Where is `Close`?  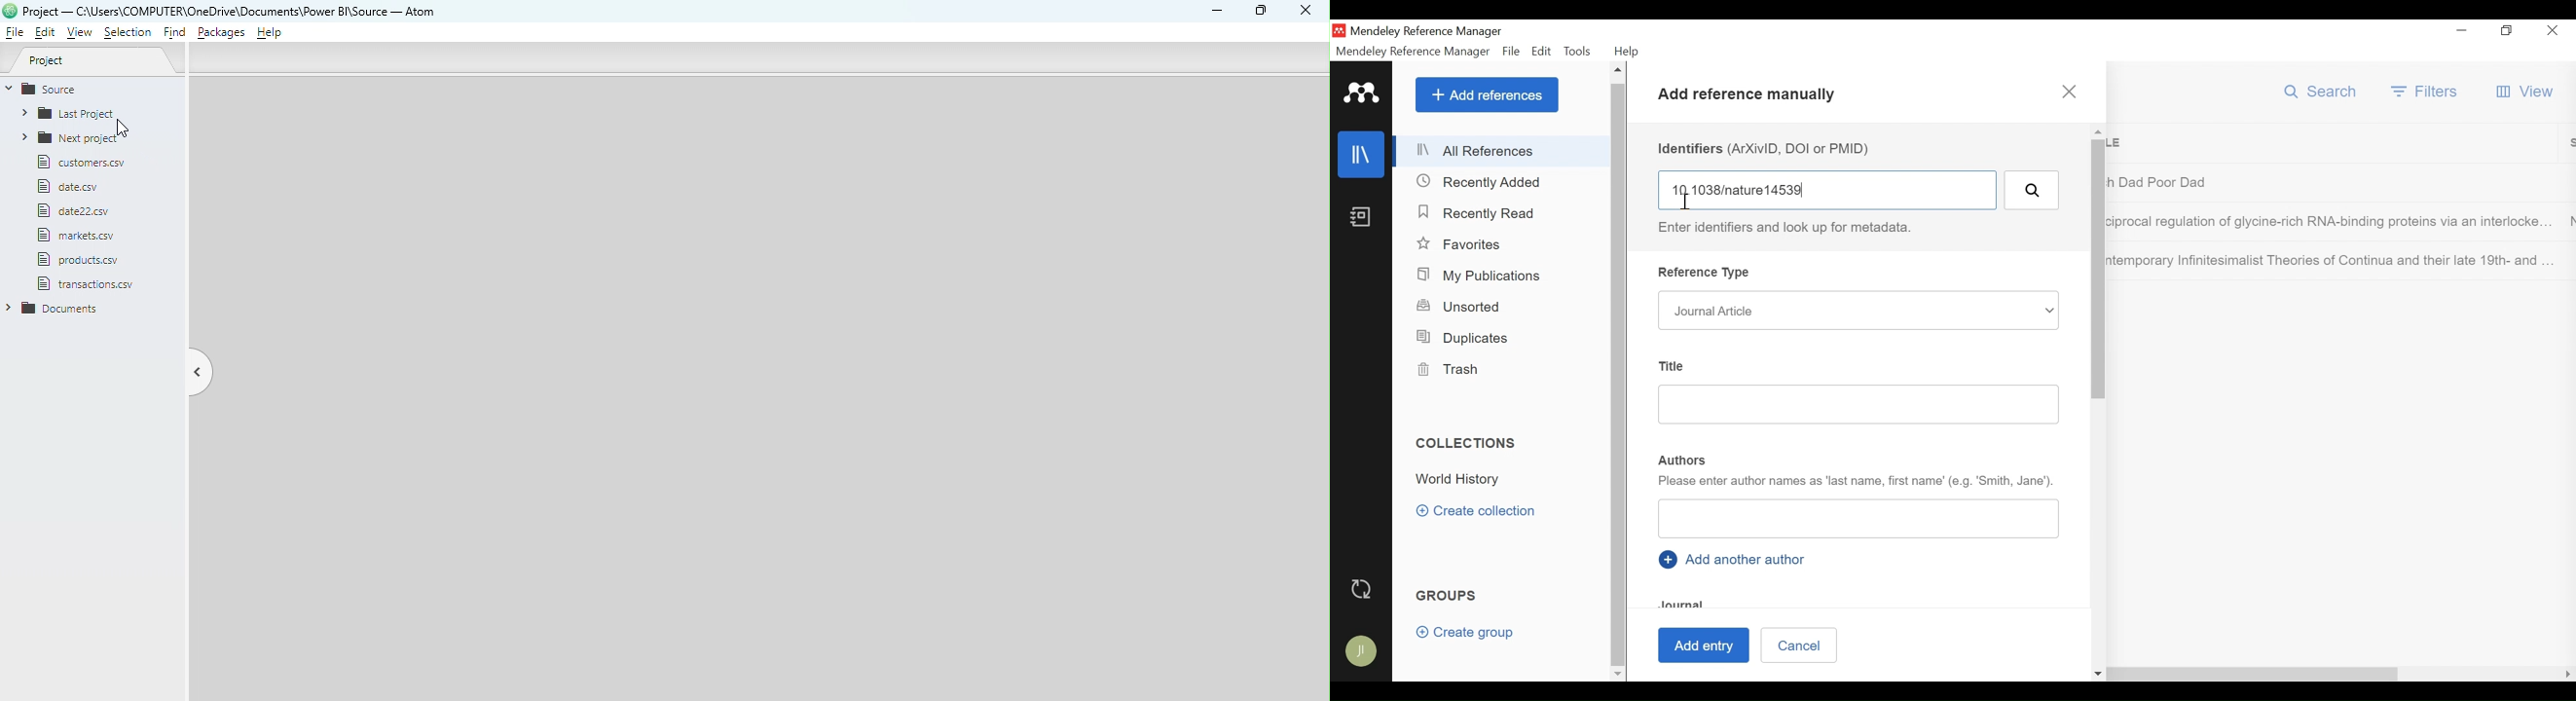
Close is located at coordinates (2554, 31).